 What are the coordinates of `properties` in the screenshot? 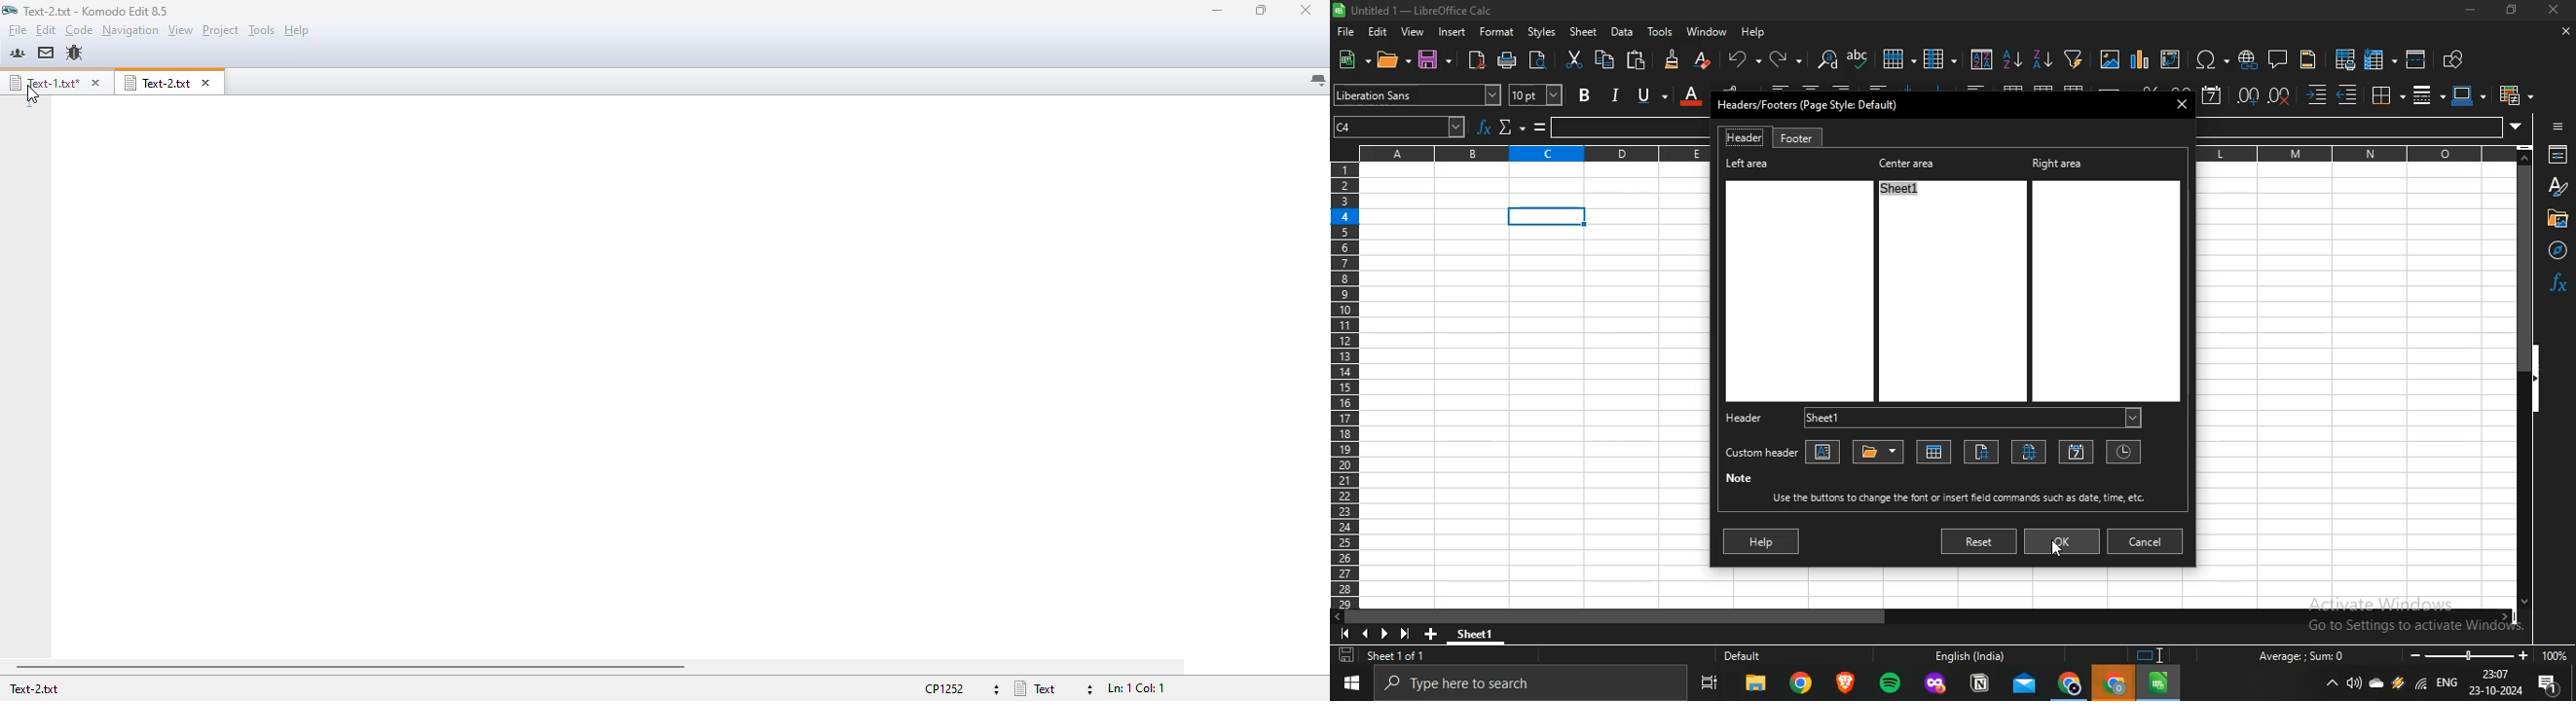 It's located at (2556, 155).